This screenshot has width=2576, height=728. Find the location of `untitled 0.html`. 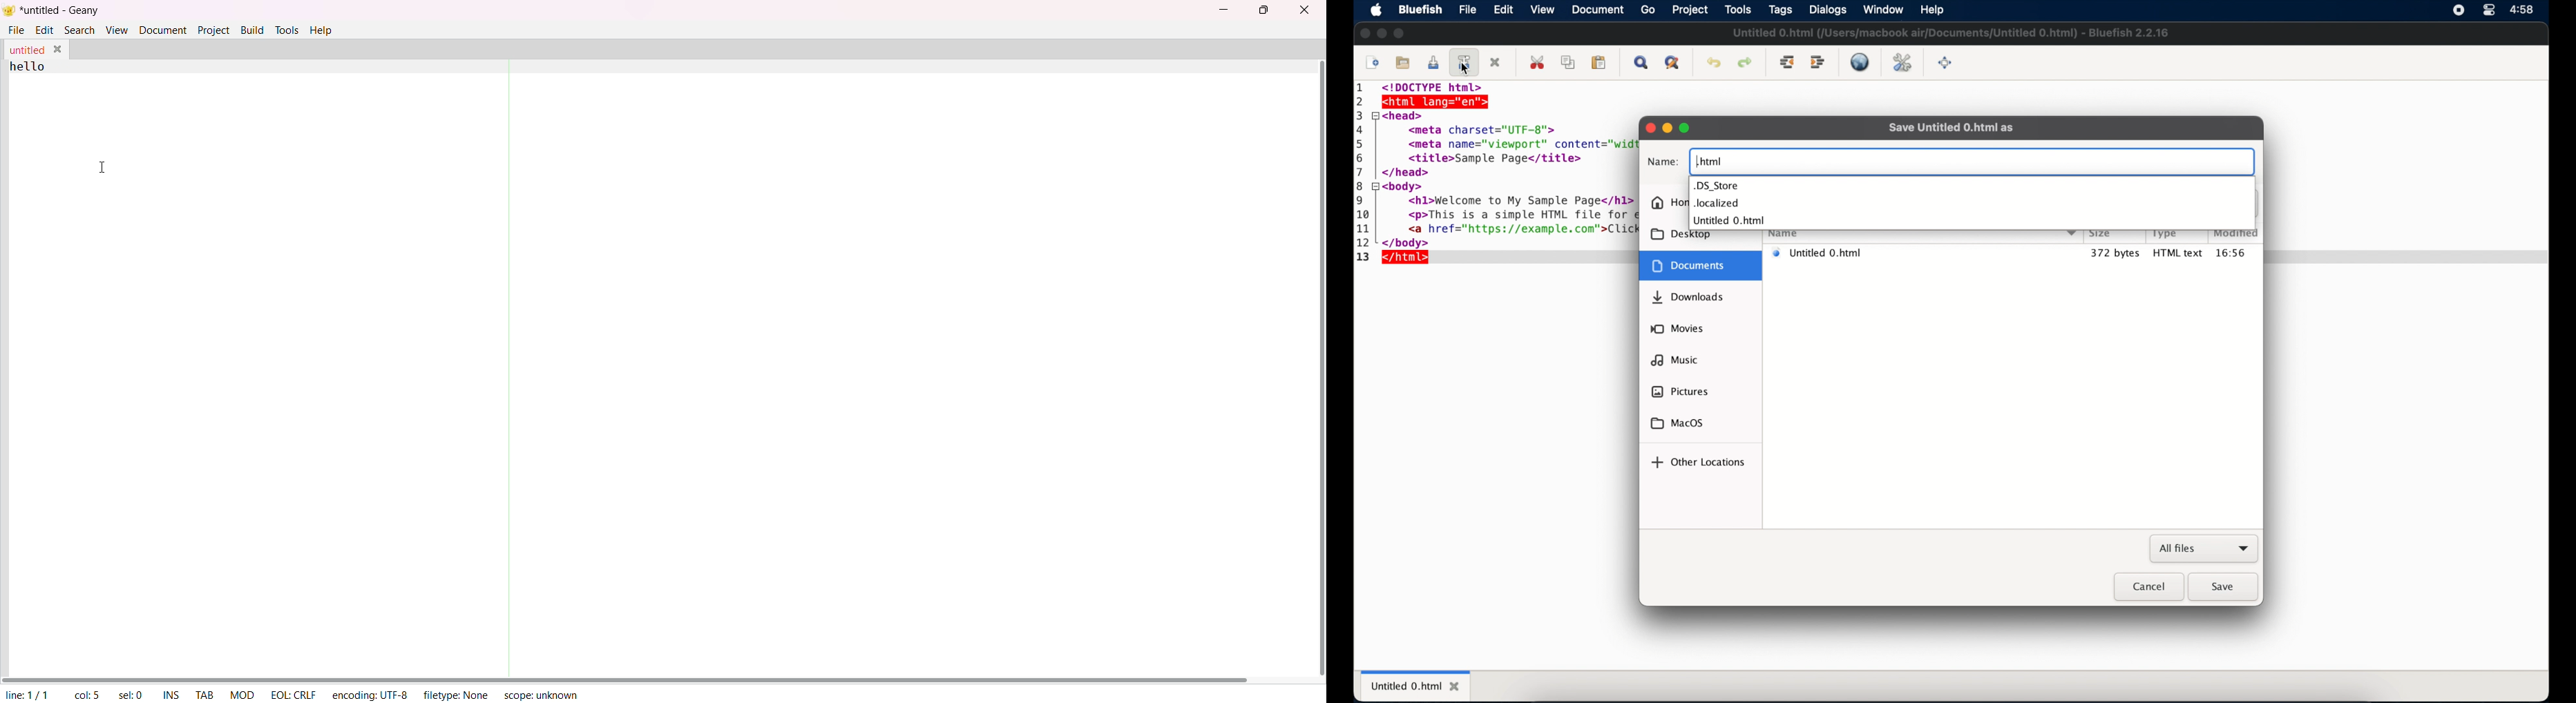

untitled 0.html is located at coordinates (1729, 220).